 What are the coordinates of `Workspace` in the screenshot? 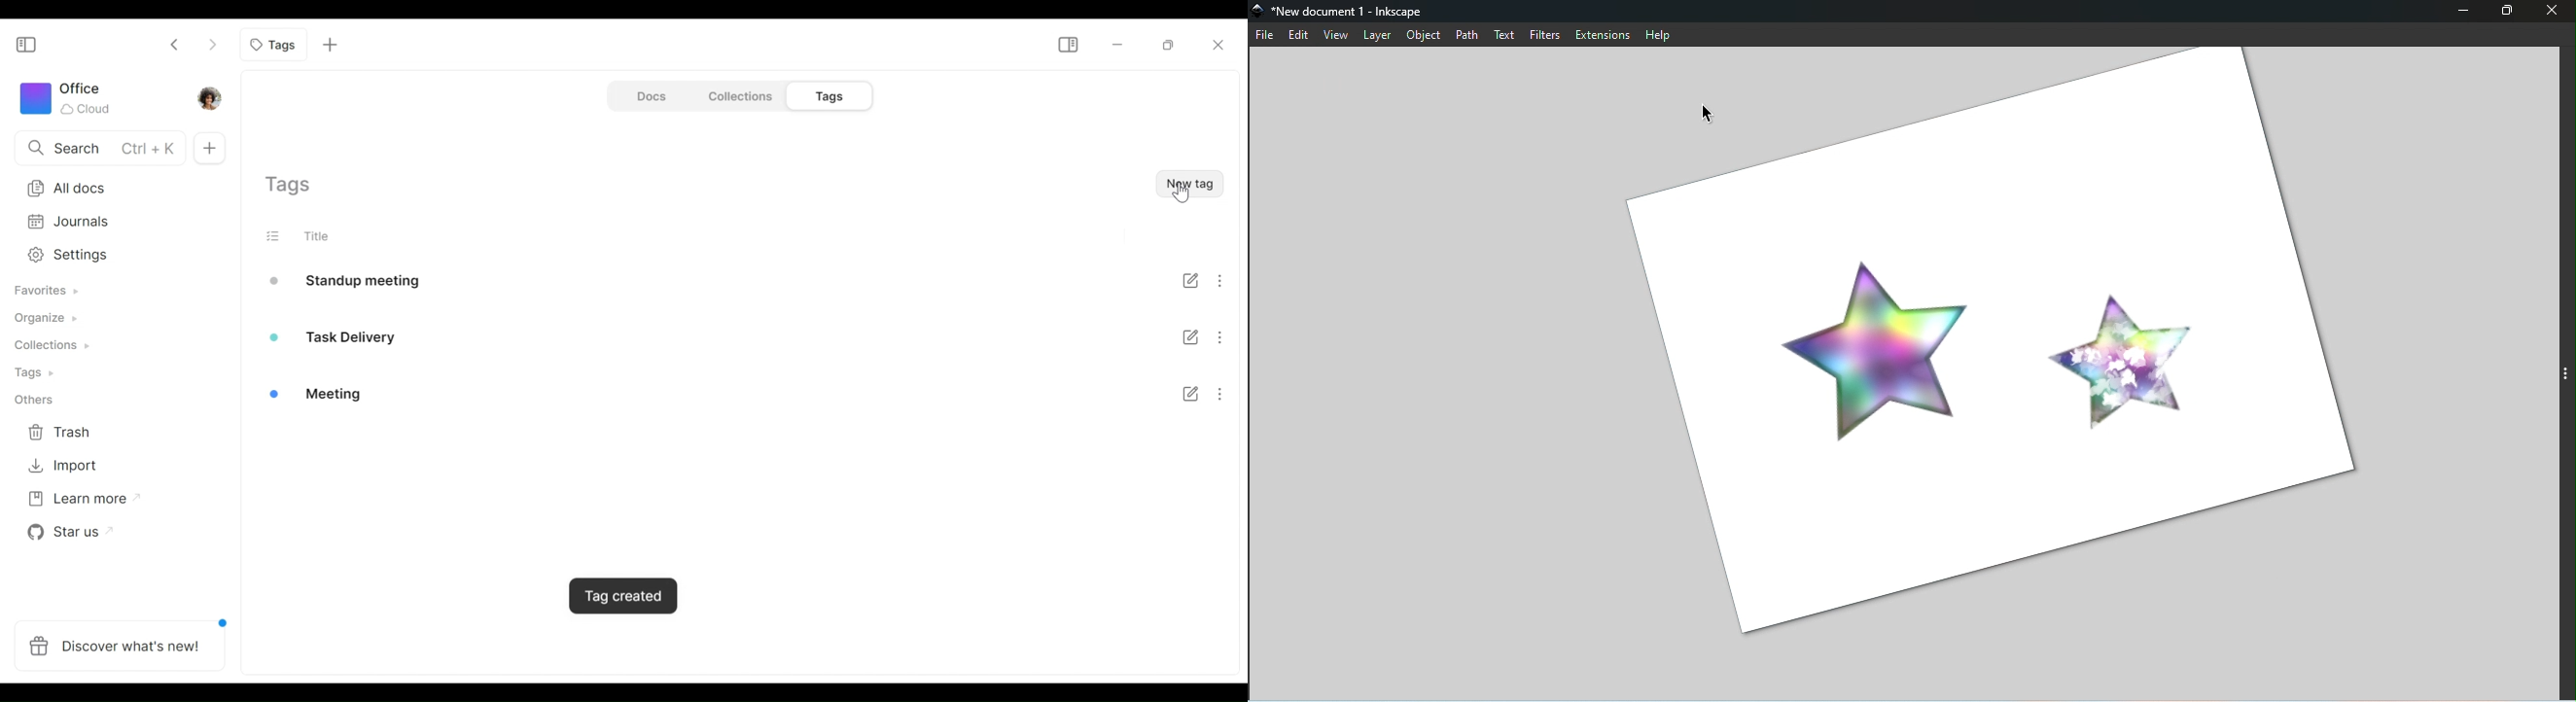 It's located at (75, 97).